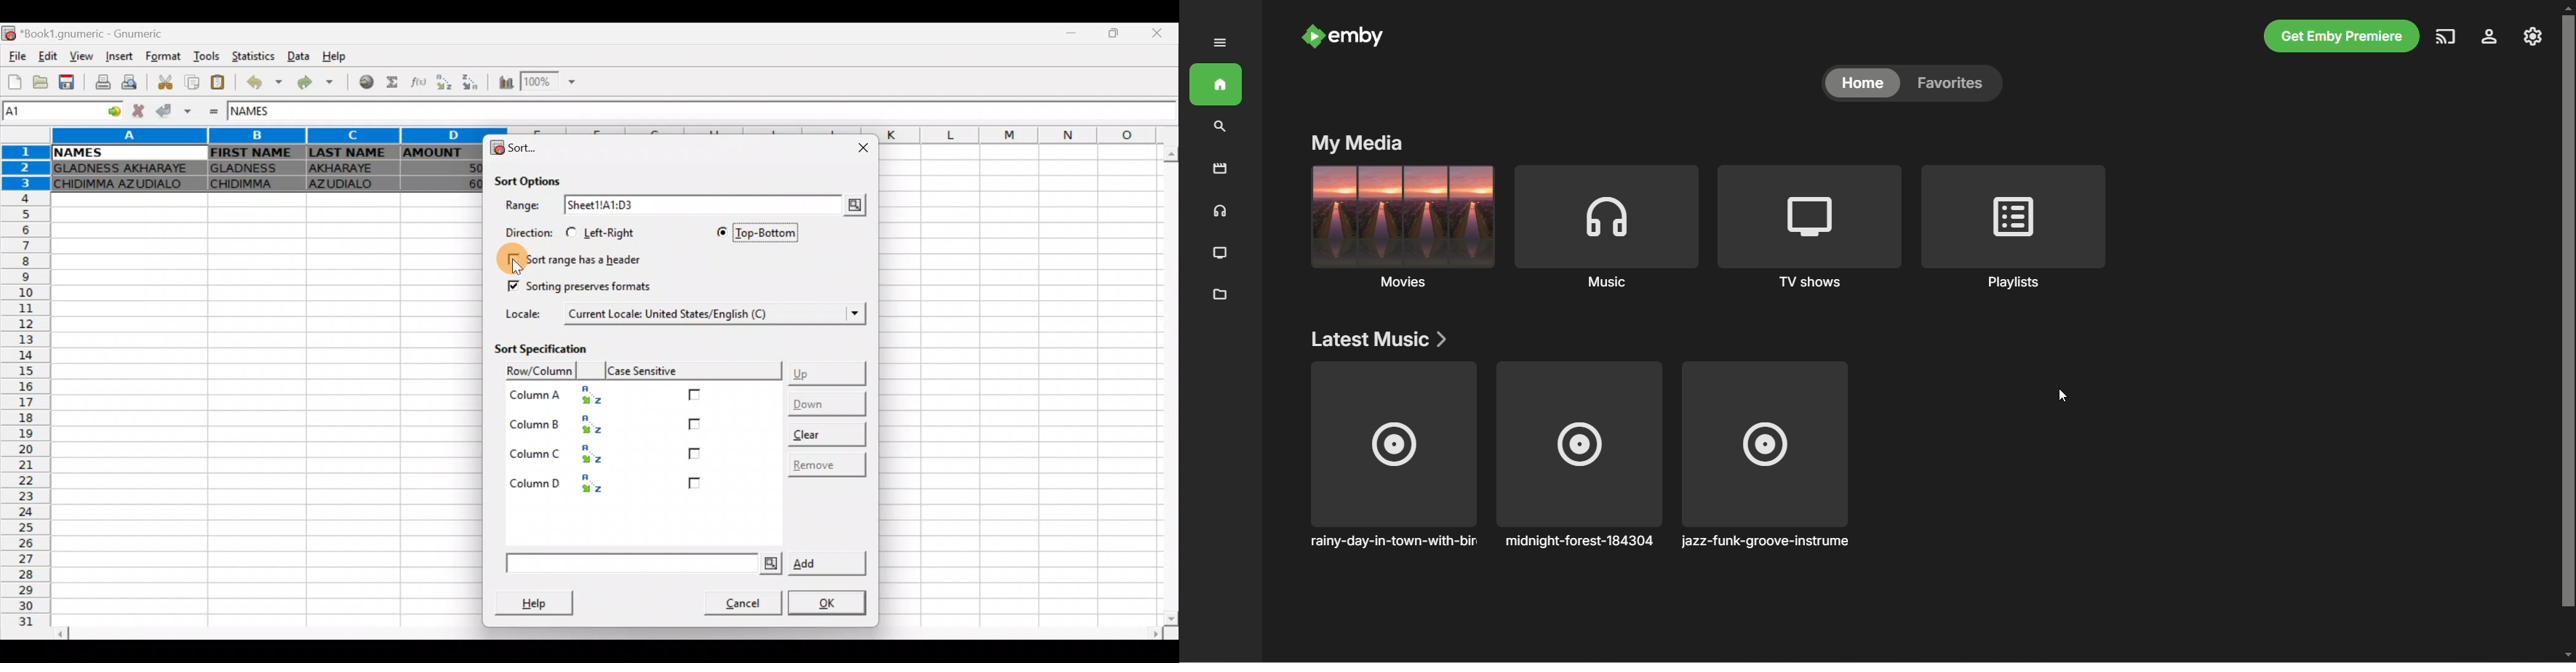  I want to click on Sort, so click(516, 148).